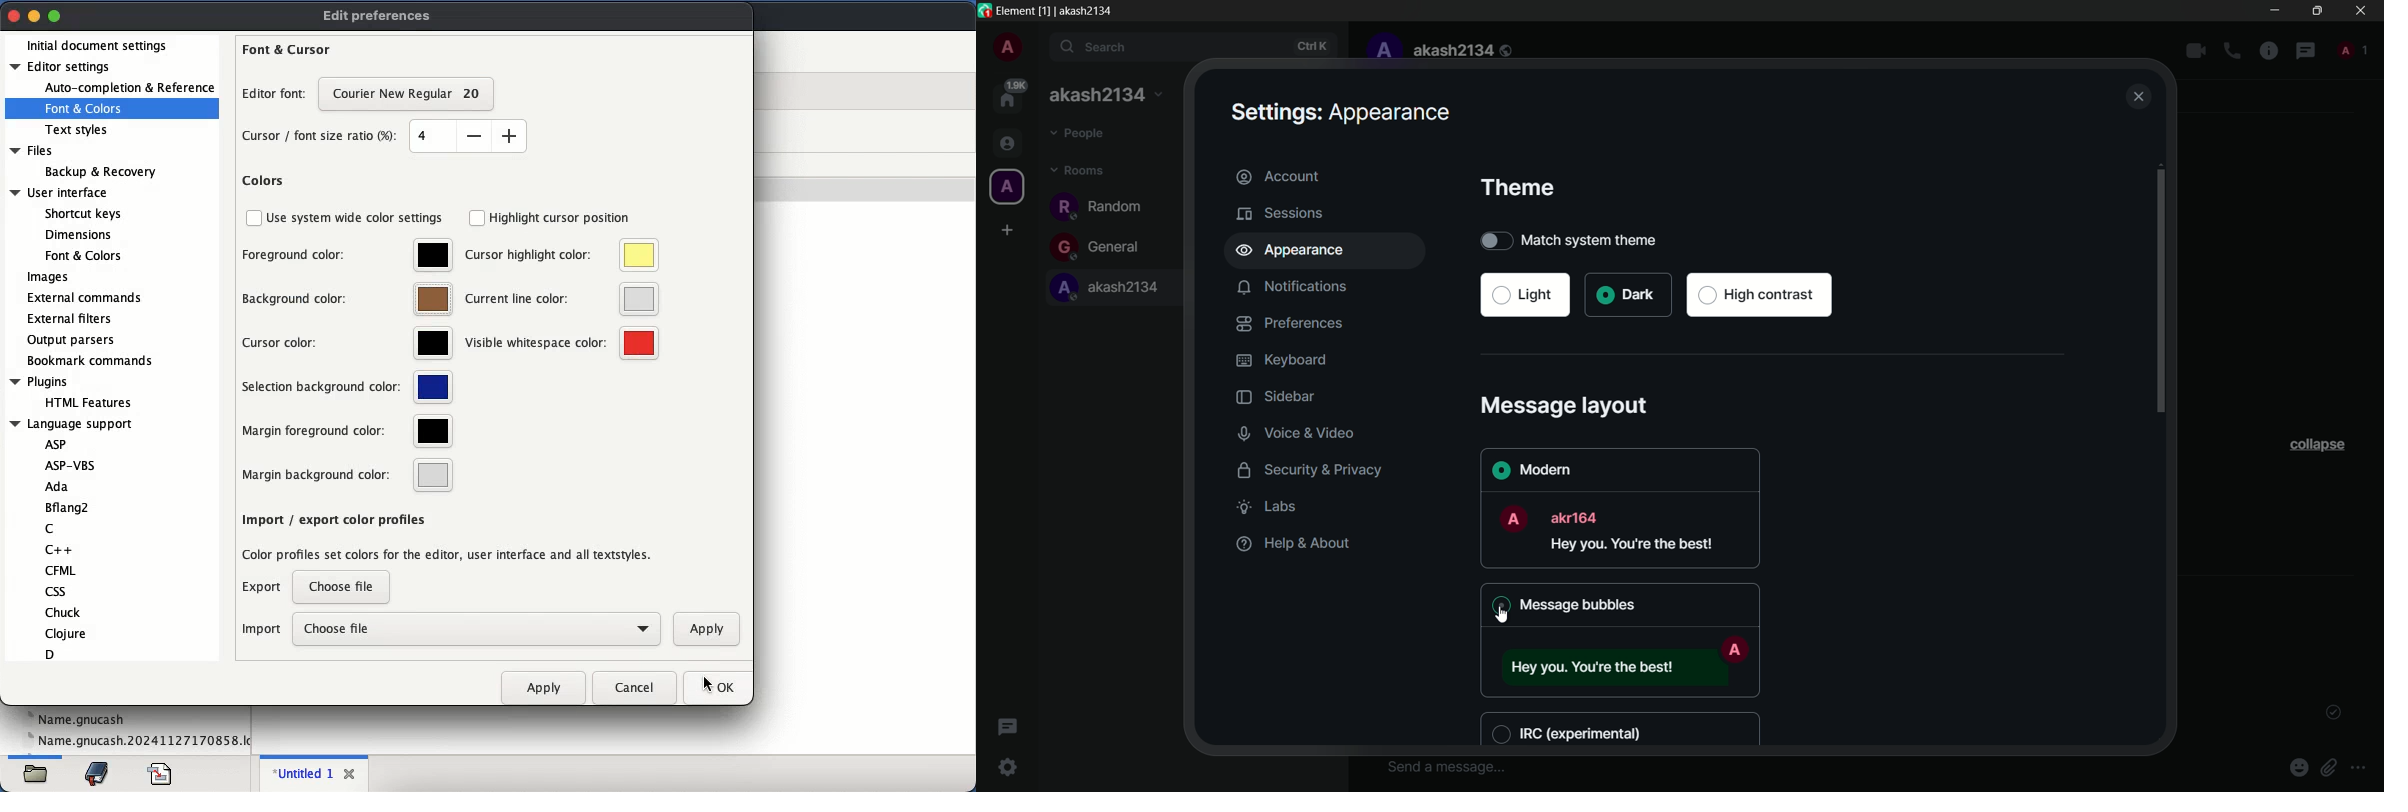  What do you see at coordinates (2333, 713) in the screenshot?
I see `tick` at bounding box center [2333, 713].